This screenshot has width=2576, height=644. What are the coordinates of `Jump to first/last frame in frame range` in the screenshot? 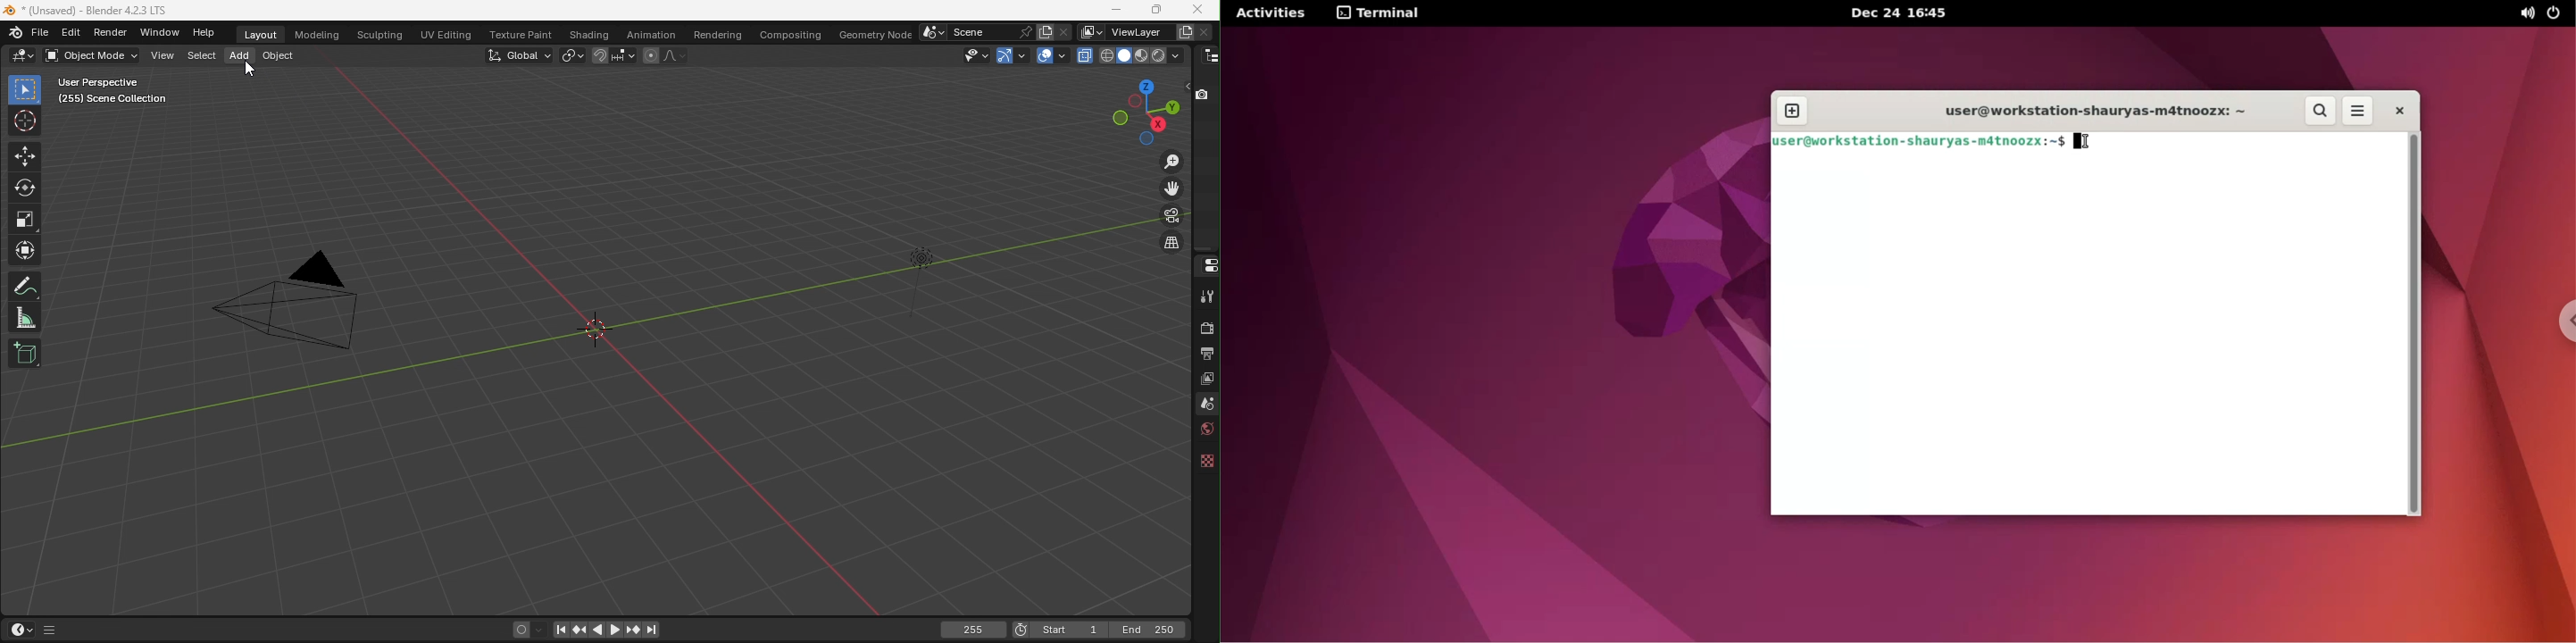 It's located at (1476, 1648).